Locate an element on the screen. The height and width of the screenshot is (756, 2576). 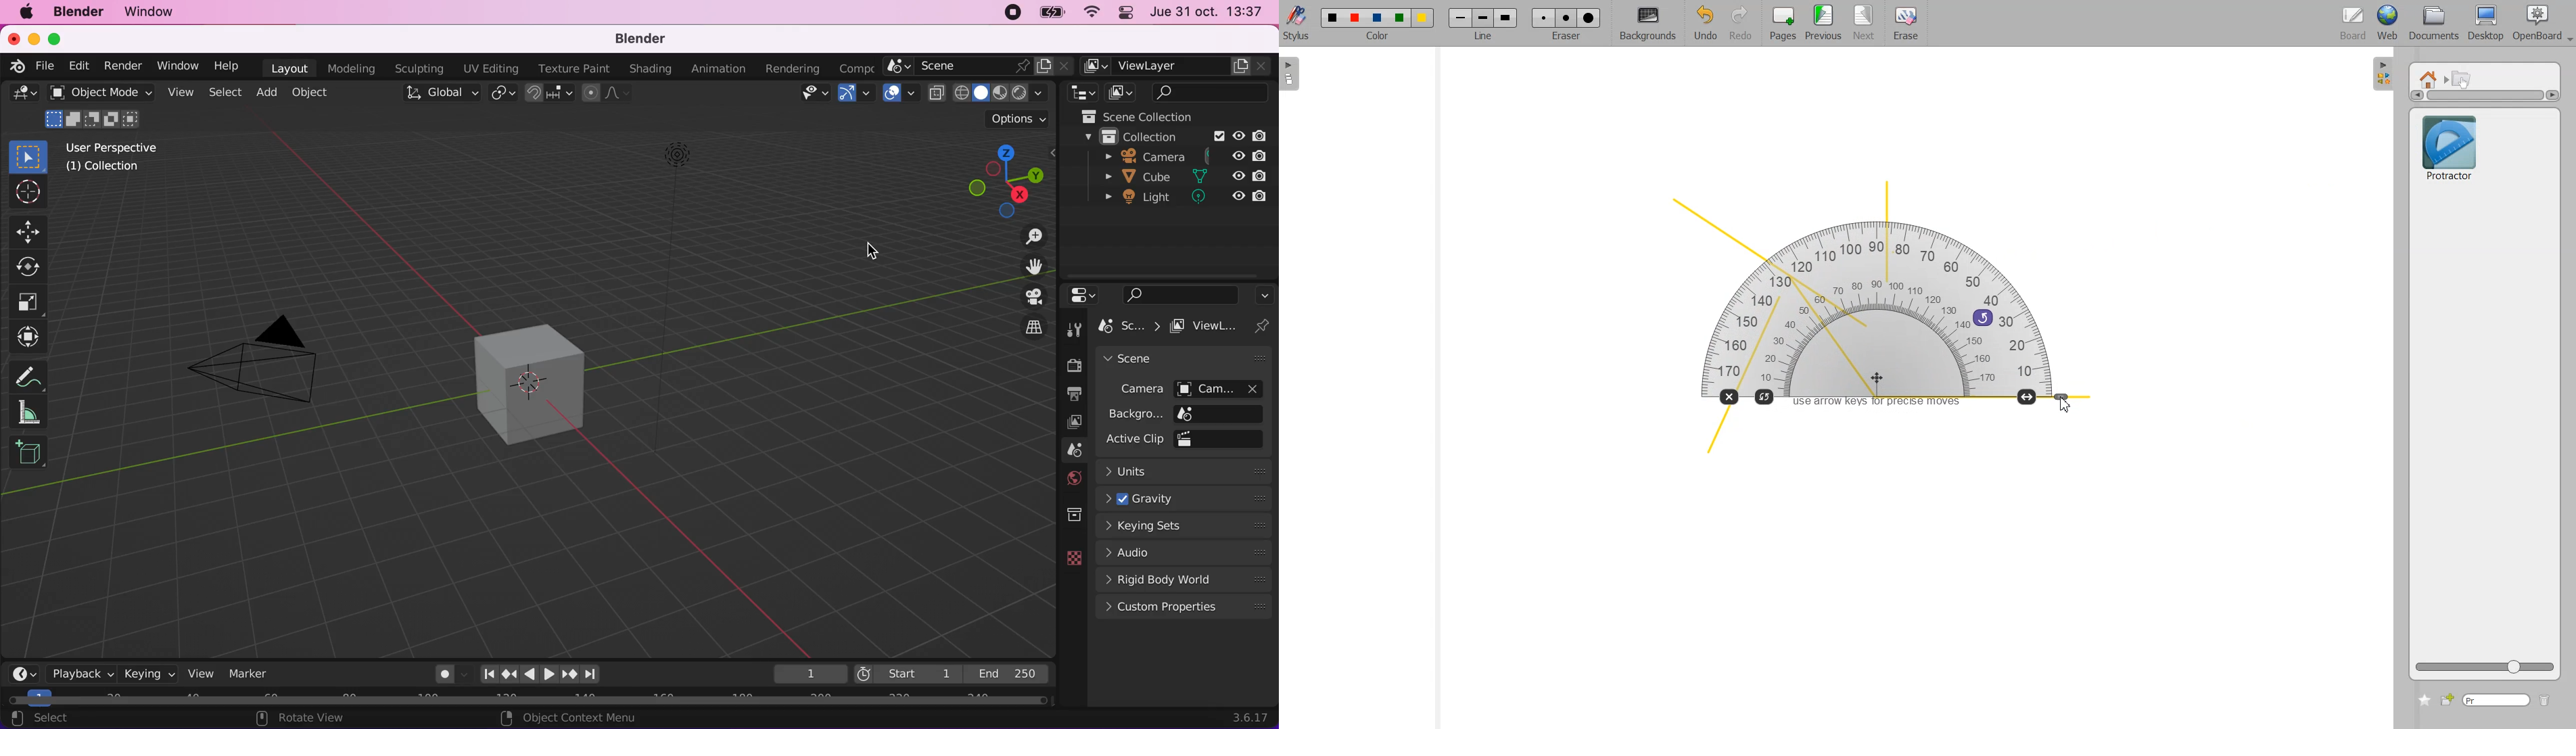
data is located at coordinates (1069, 556).